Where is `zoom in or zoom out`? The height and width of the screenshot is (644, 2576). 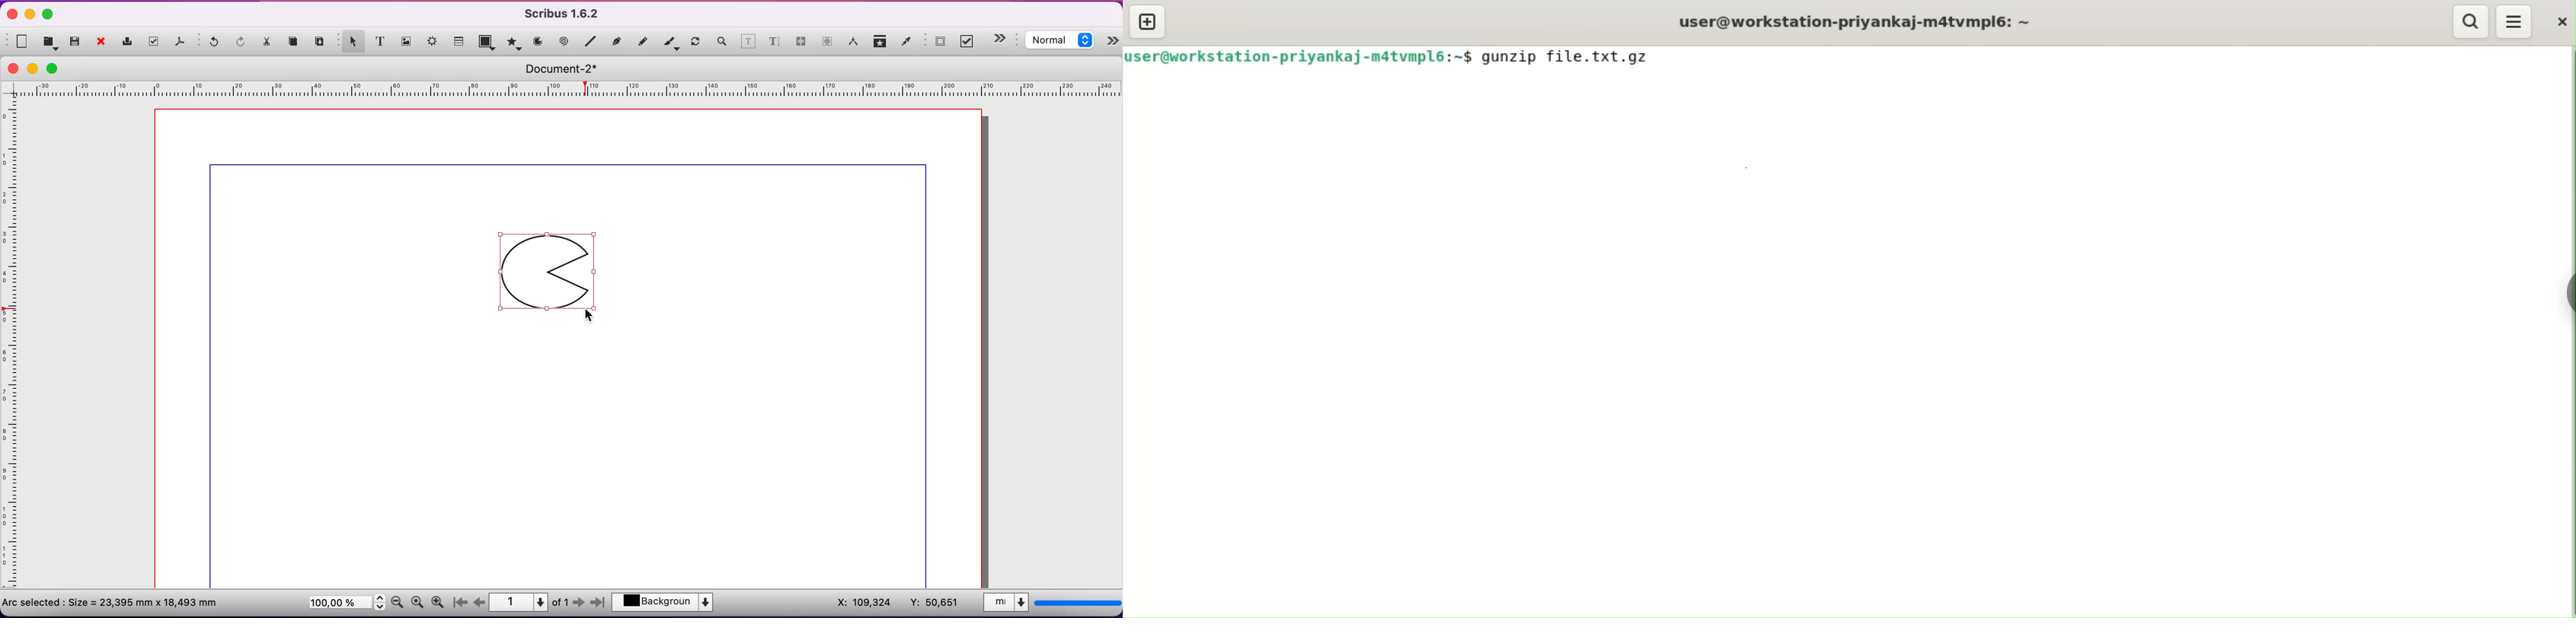 zoom in or zoom out is located at coordinates (721, 43).